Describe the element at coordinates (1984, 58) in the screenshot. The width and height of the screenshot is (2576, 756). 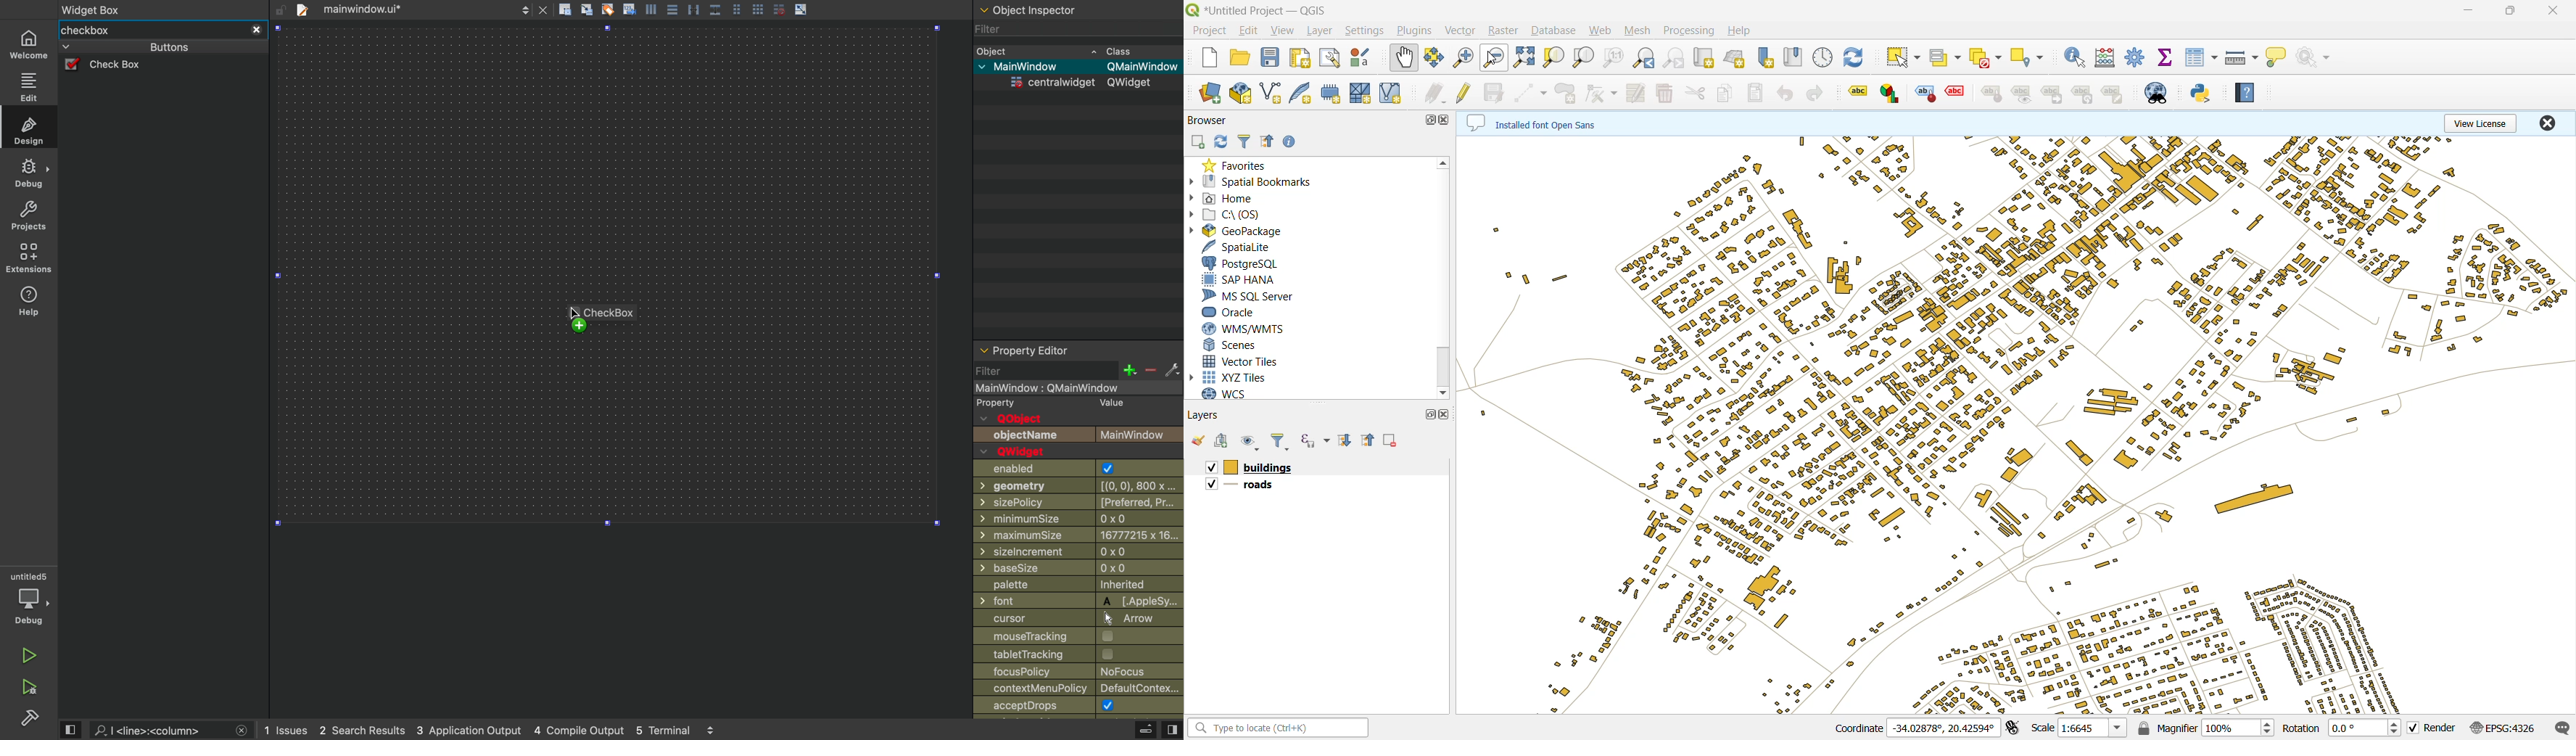
I see `deselect value` at that location.